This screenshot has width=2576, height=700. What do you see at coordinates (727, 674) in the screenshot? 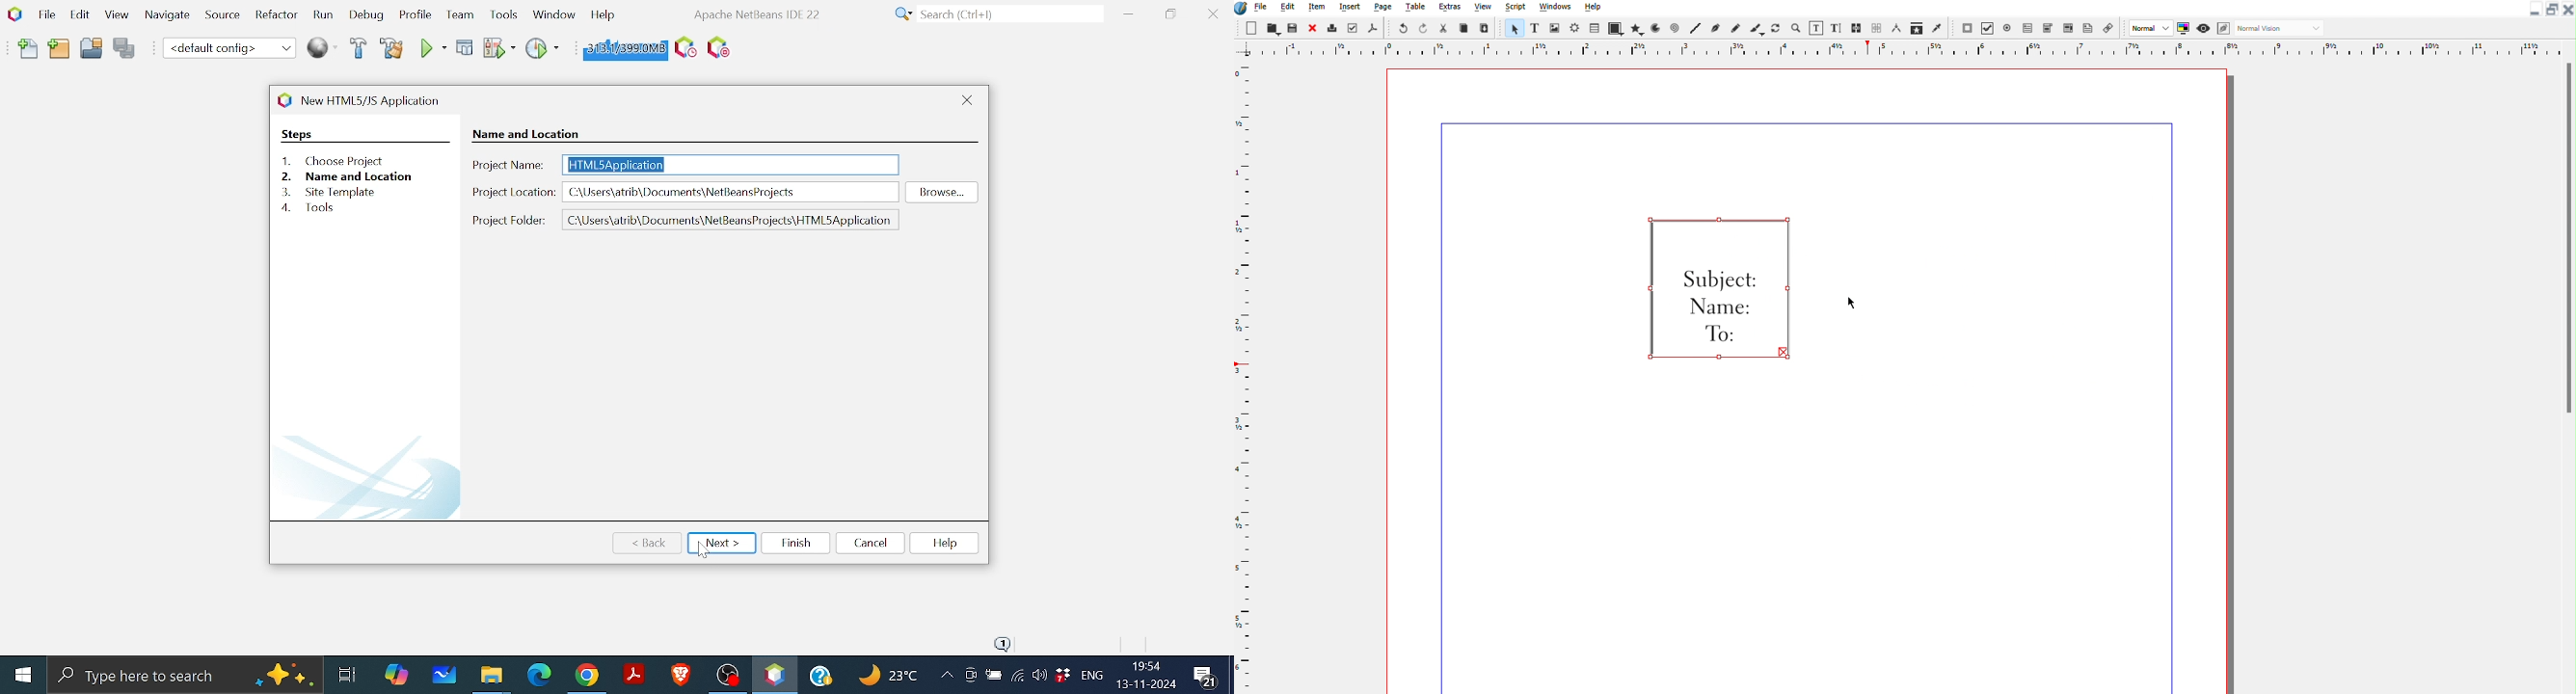
I see `OBS studio` at bounding box center [727, 674].